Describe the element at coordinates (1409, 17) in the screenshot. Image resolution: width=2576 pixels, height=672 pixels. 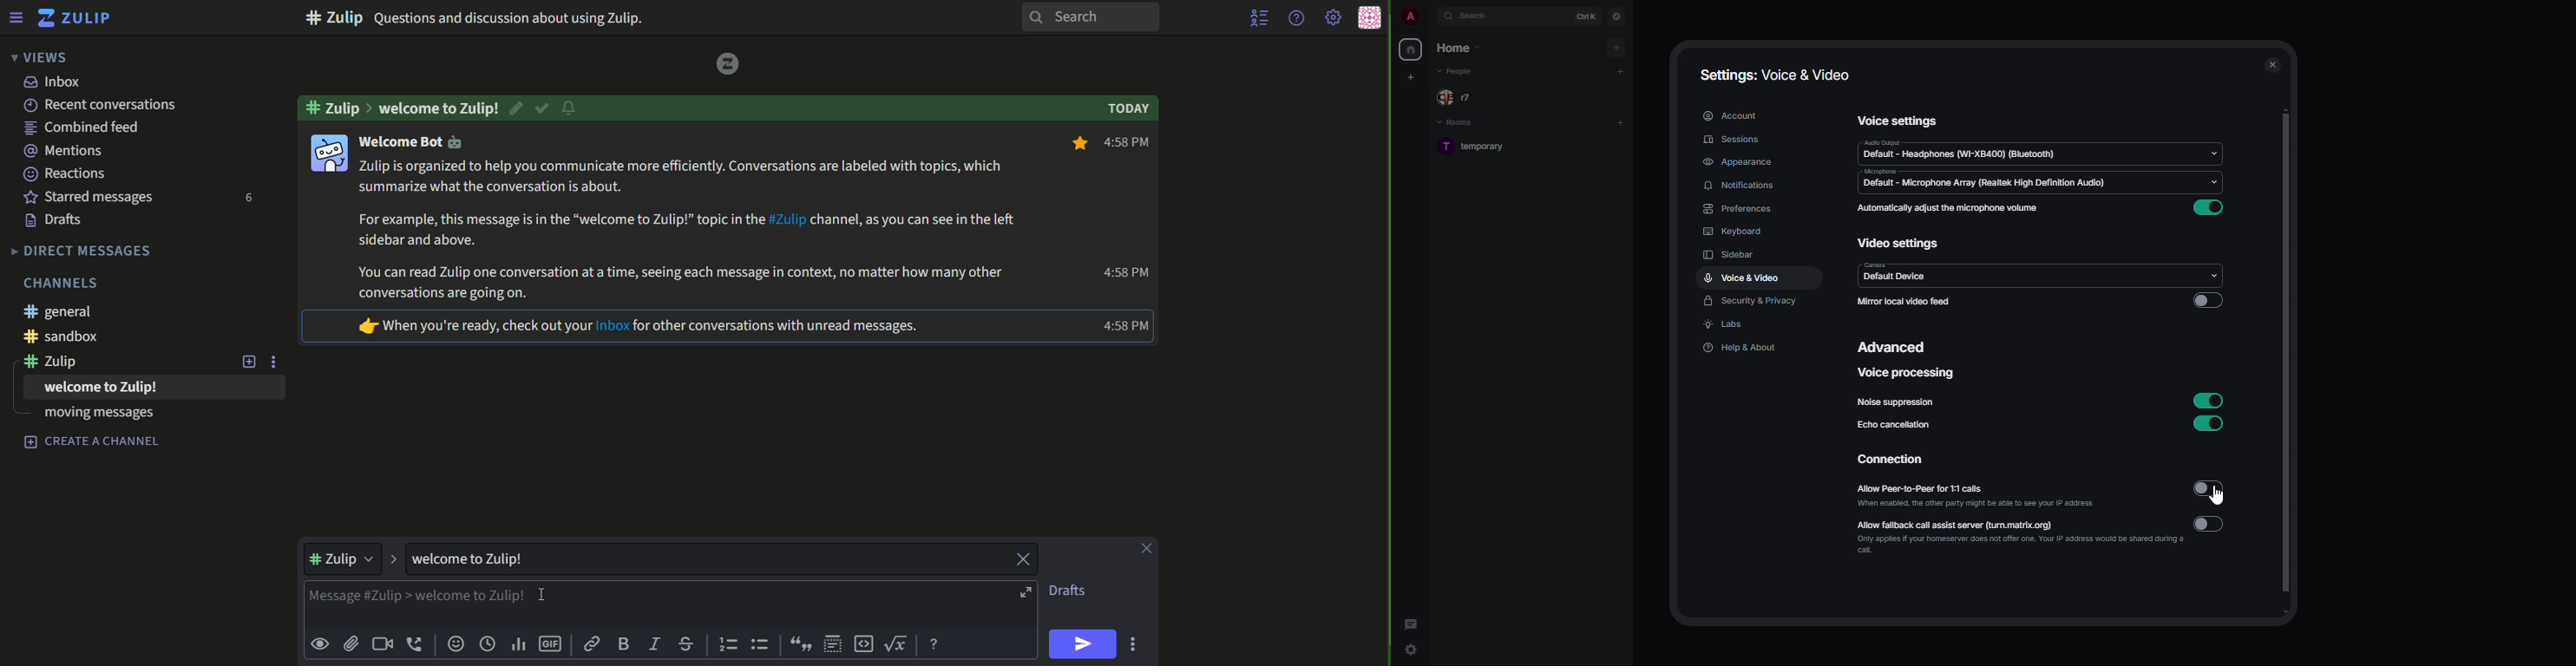
I see `profile` at that location.